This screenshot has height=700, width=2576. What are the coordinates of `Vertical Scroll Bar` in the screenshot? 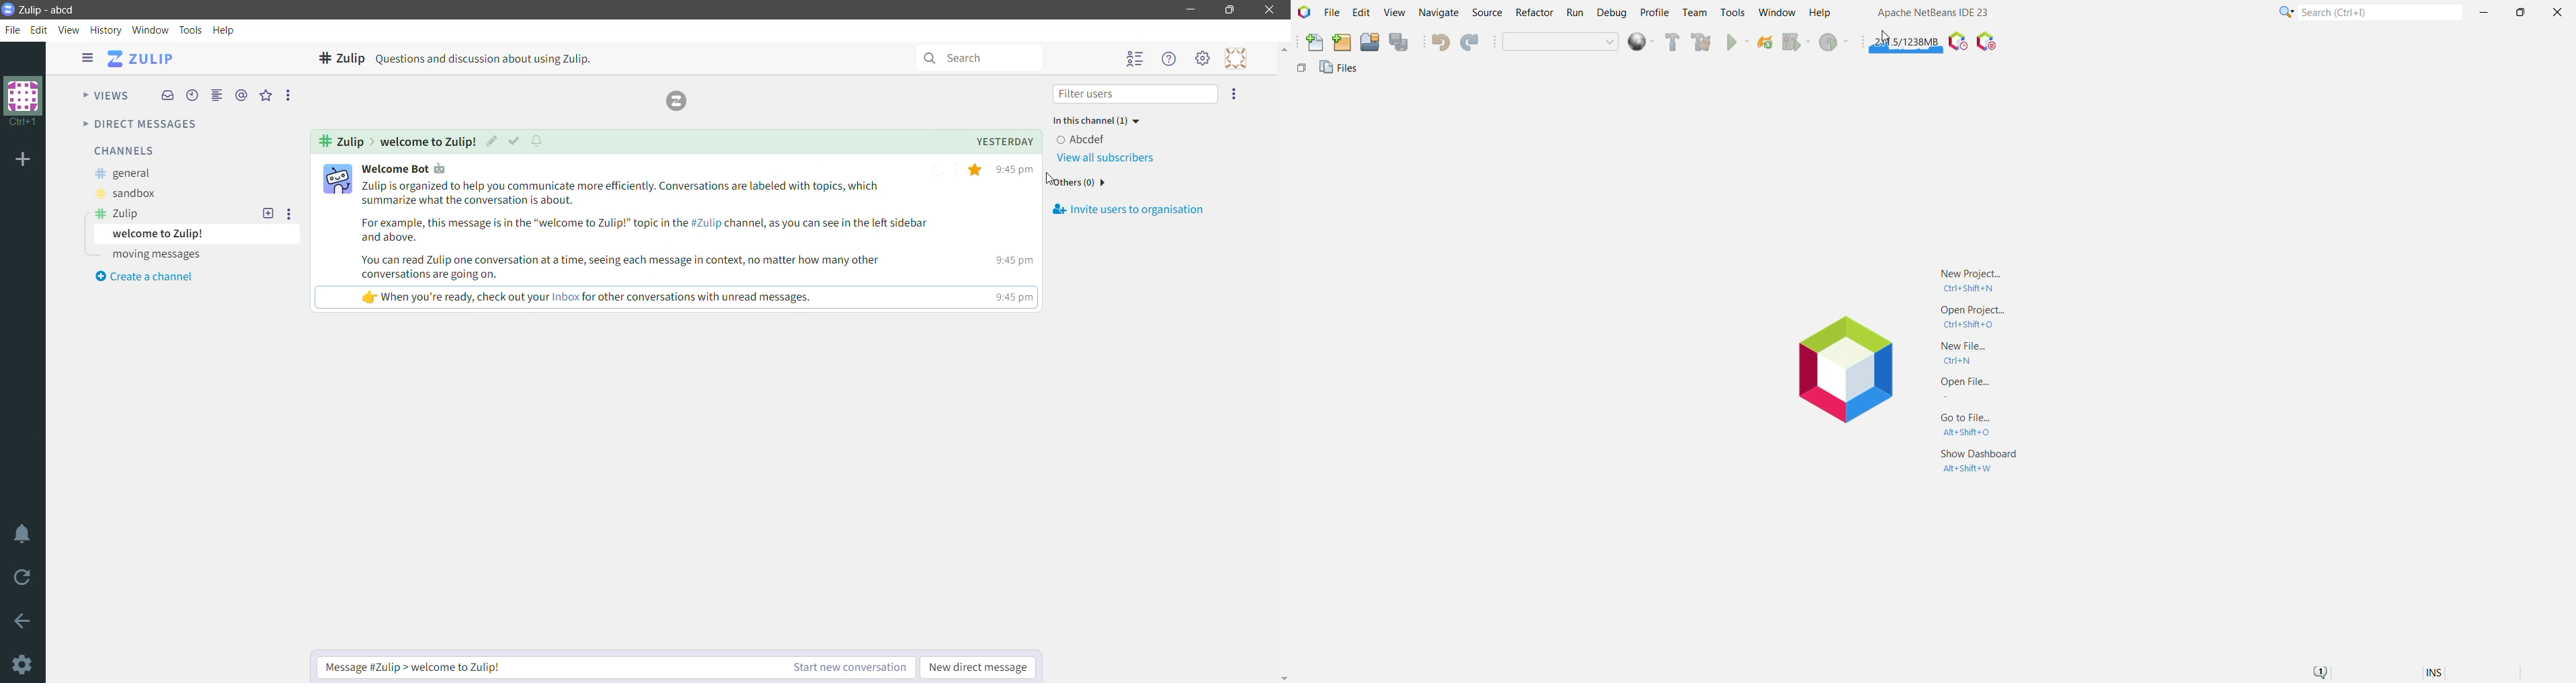 It's located at (1283, 362).